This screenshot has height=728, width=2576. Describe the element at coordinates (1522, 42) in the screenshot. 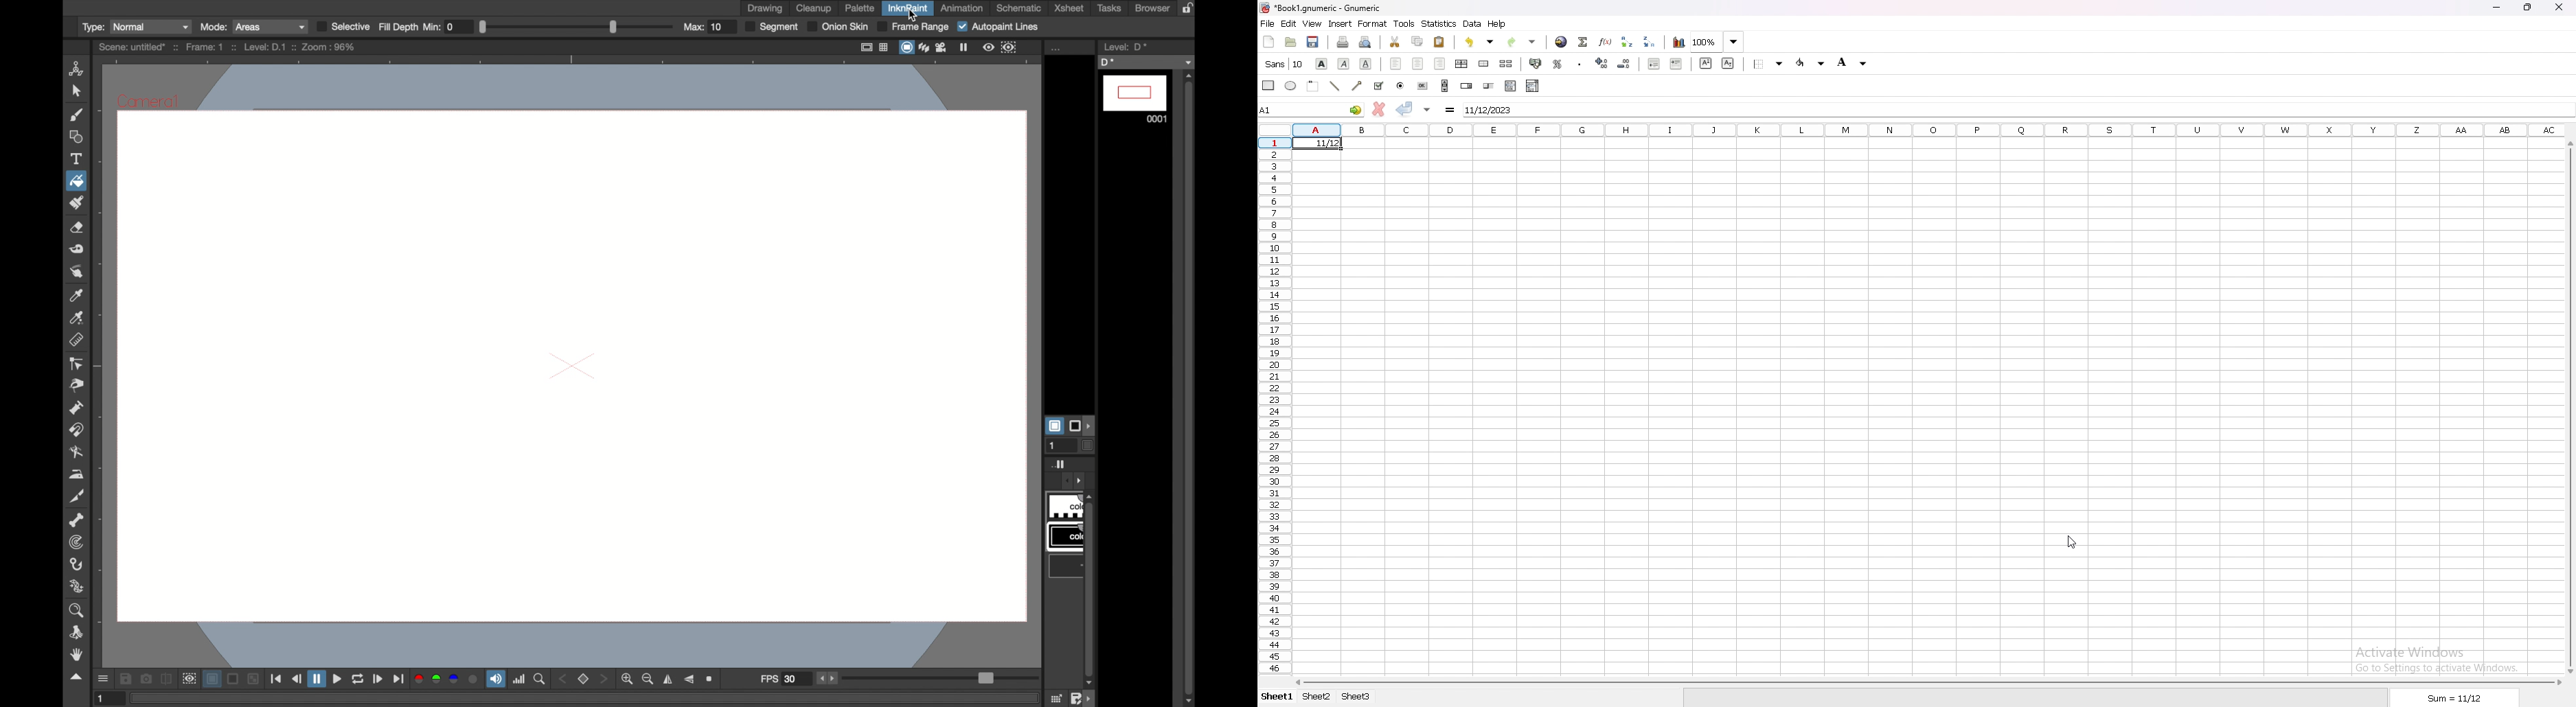

I see `redo` at that location.